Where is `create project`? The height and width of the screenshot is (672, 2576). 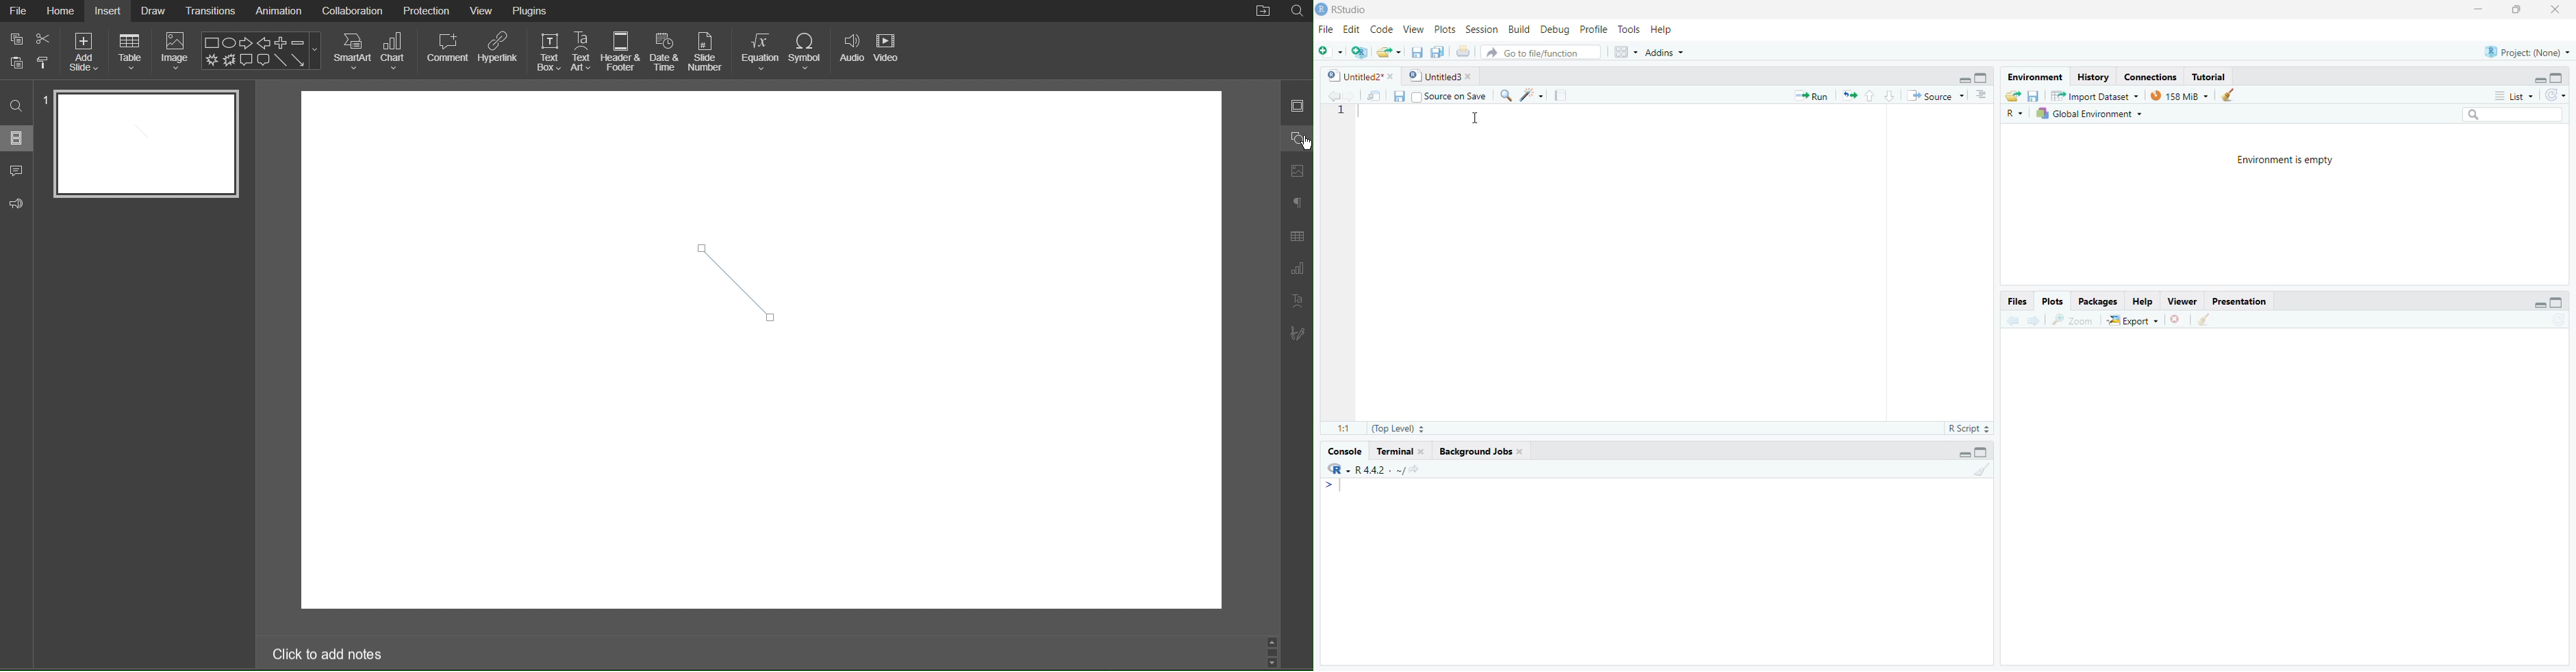 create project is located at coordinates (1355, 50).